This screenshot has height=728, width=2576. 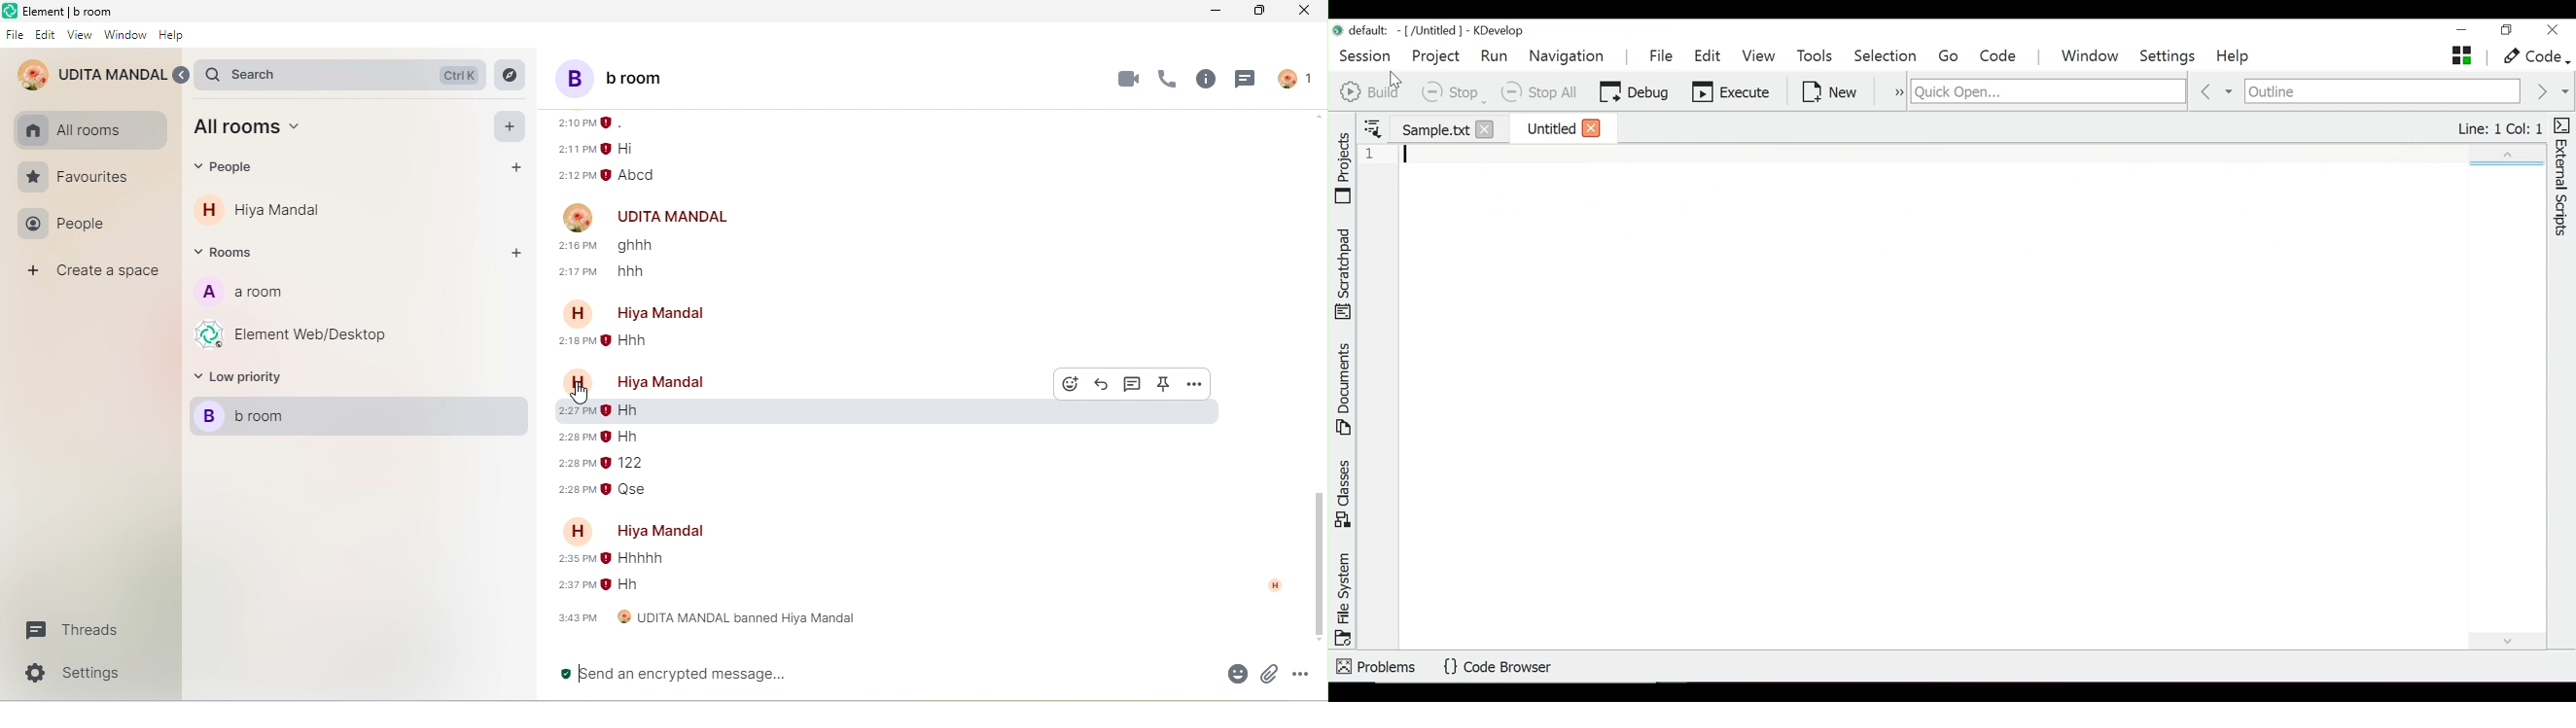 What do you see at coordinates (642, 273) in the screenshot?
I see `hhh older message from udita` at bounding box center [642, 273].